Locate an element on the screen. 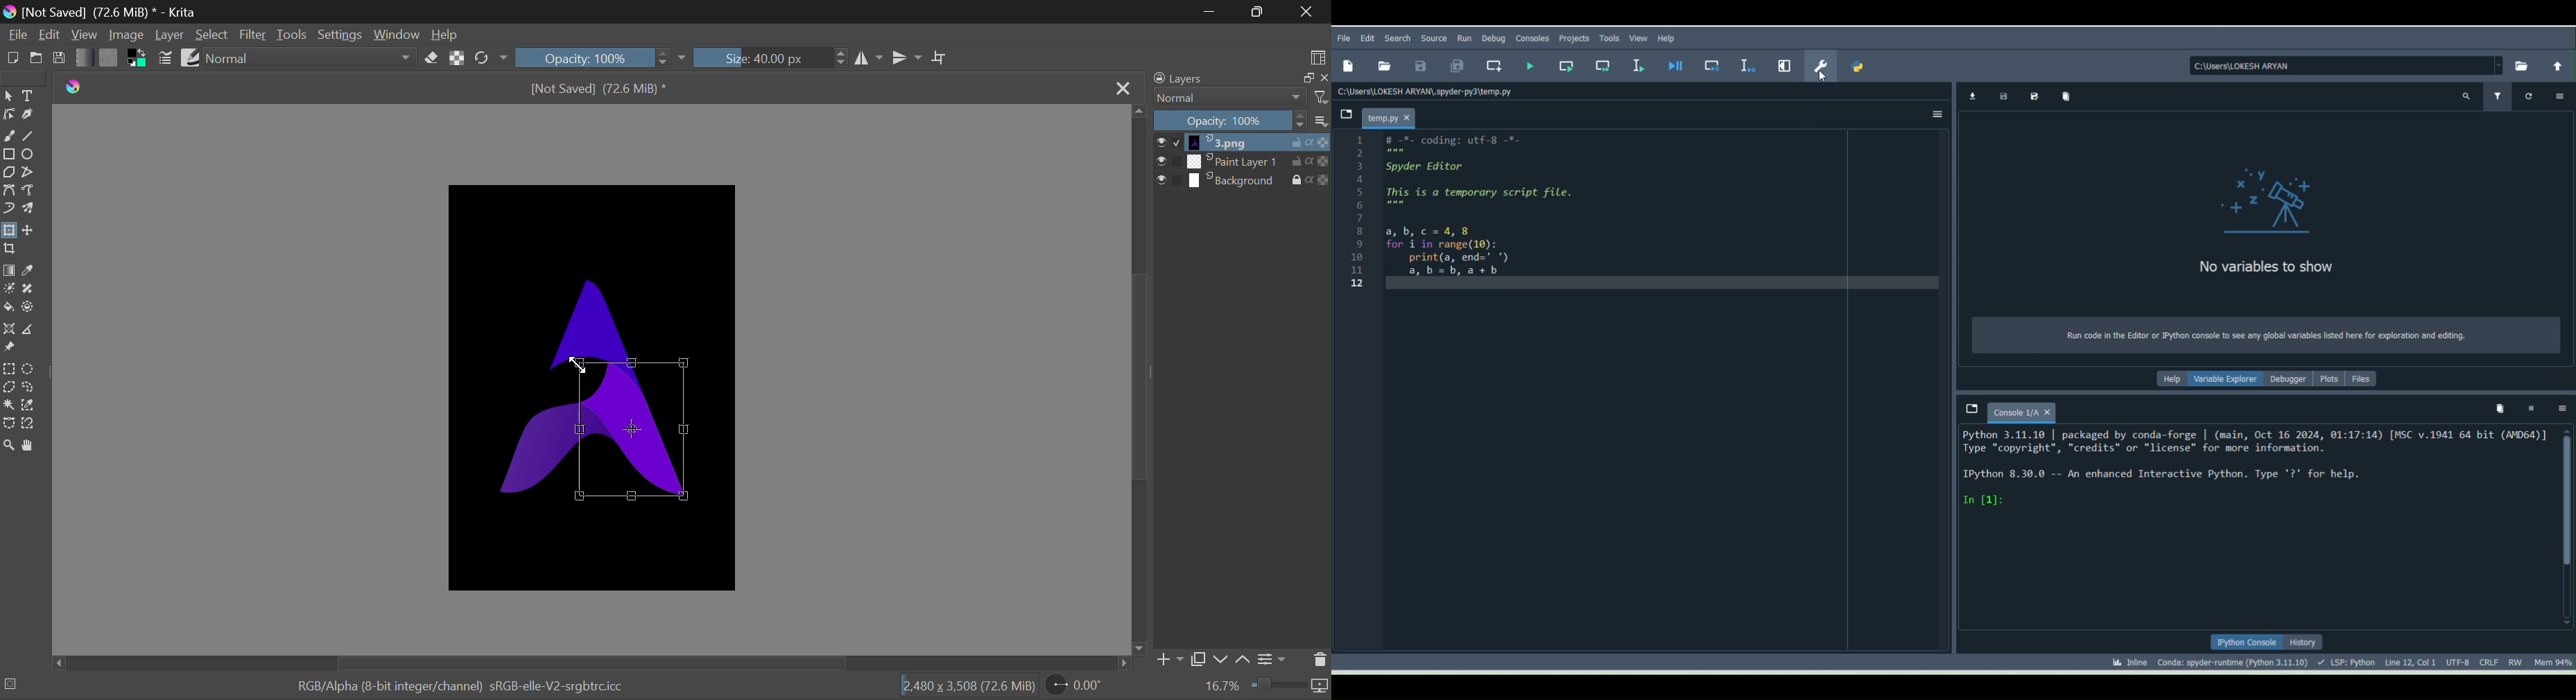 The width and height of the screenshot is (2576, 700). Polygon is located at coordinates (10, 175).